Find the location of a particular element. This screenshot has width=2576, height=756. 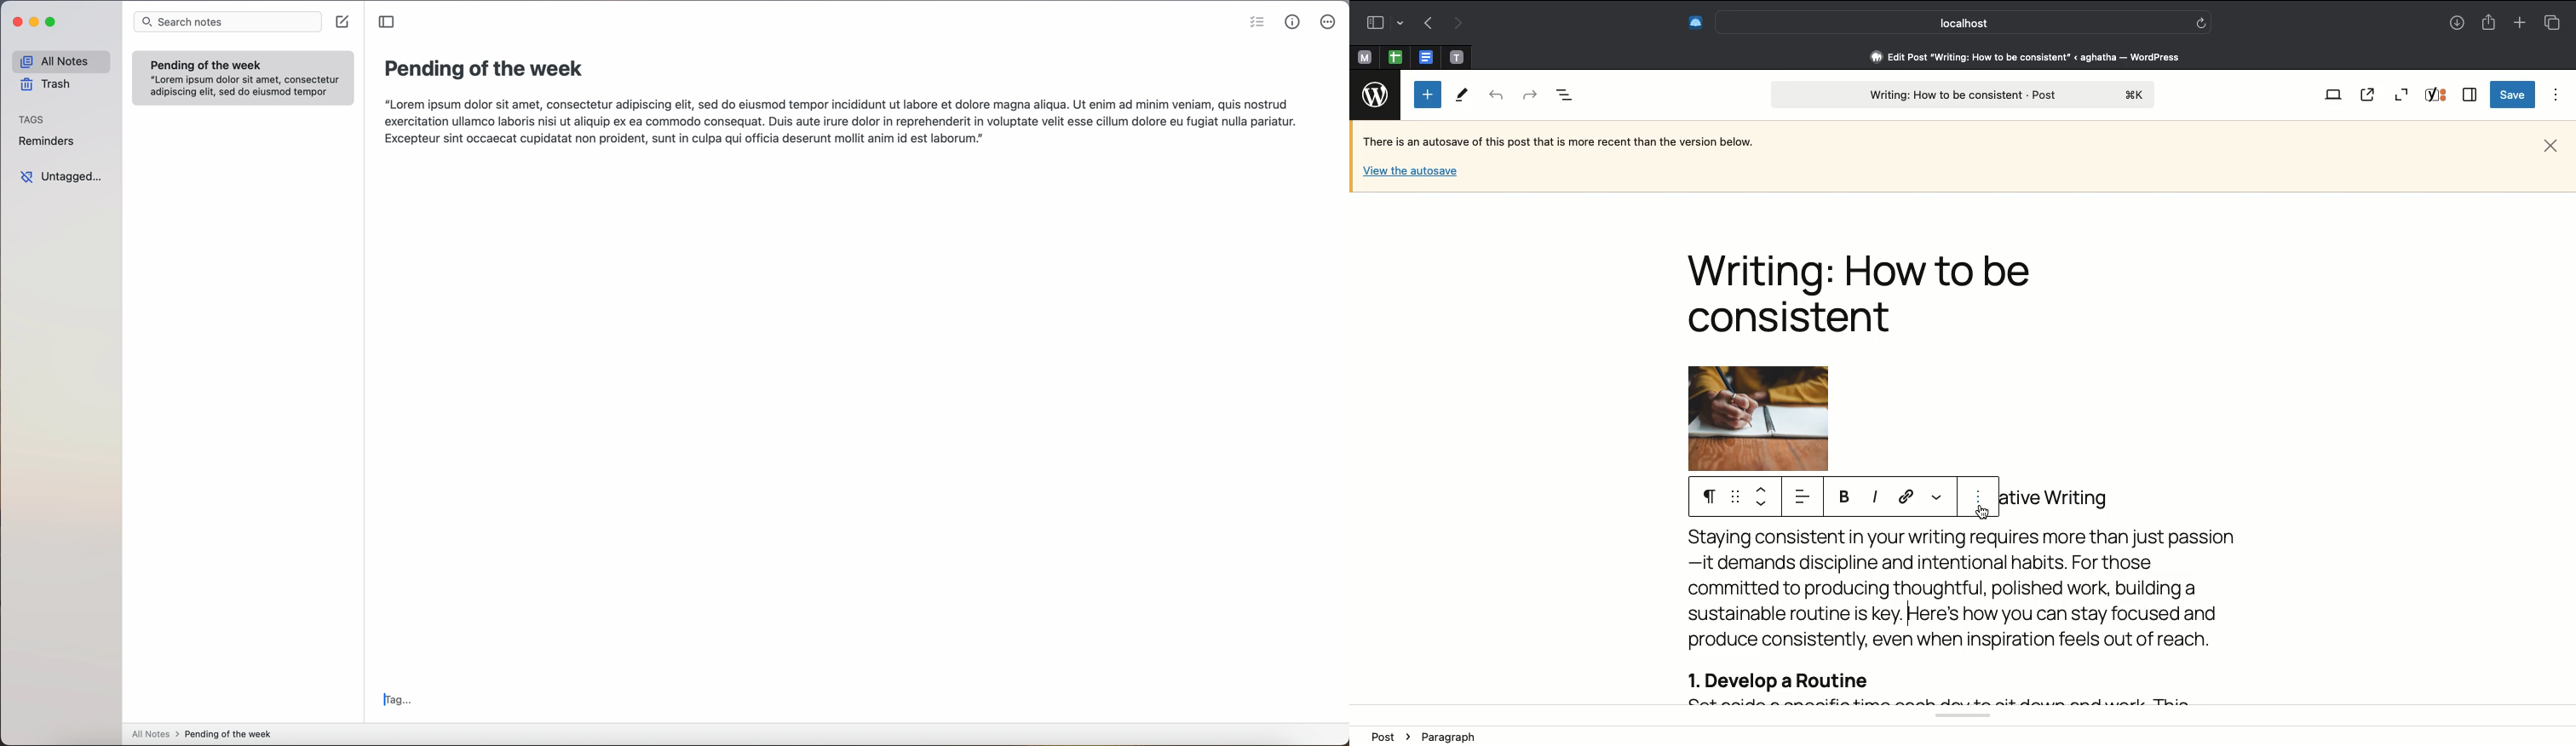

Italics is located at coordinates (1875, 497).